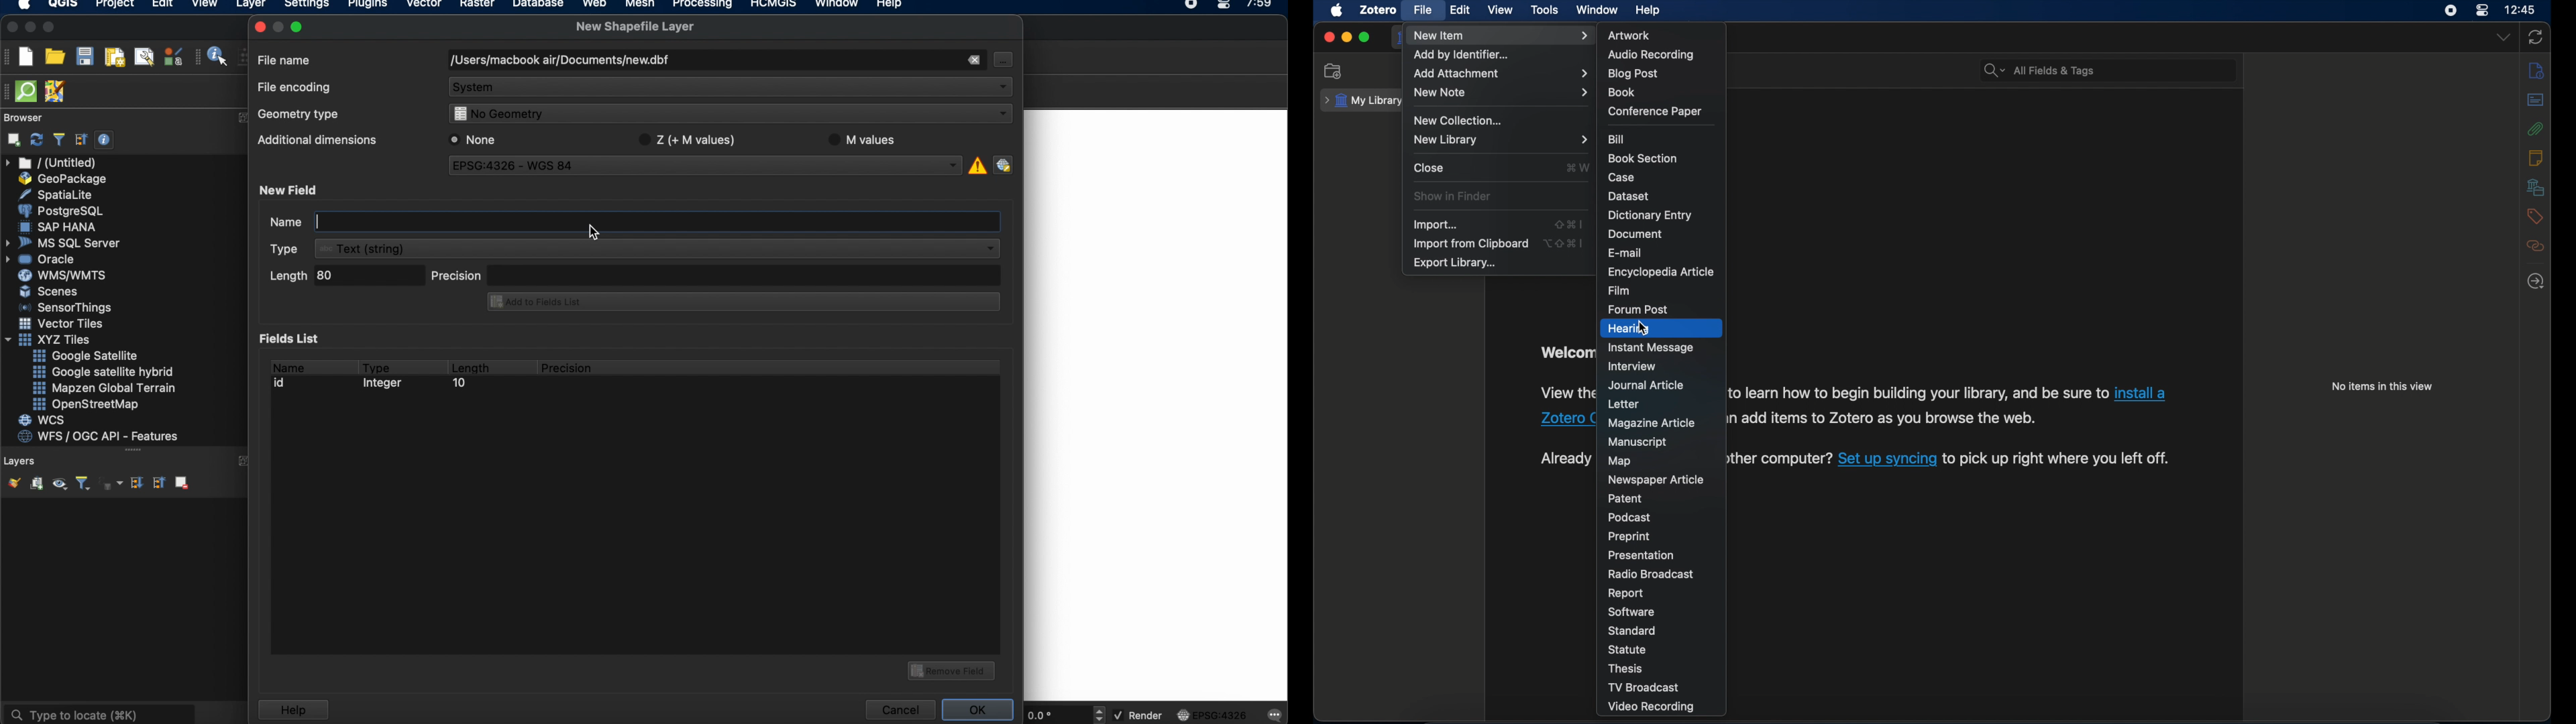  Describe the element at coordinates (37, 140) in the screenshot. I see `refresh` at that location.